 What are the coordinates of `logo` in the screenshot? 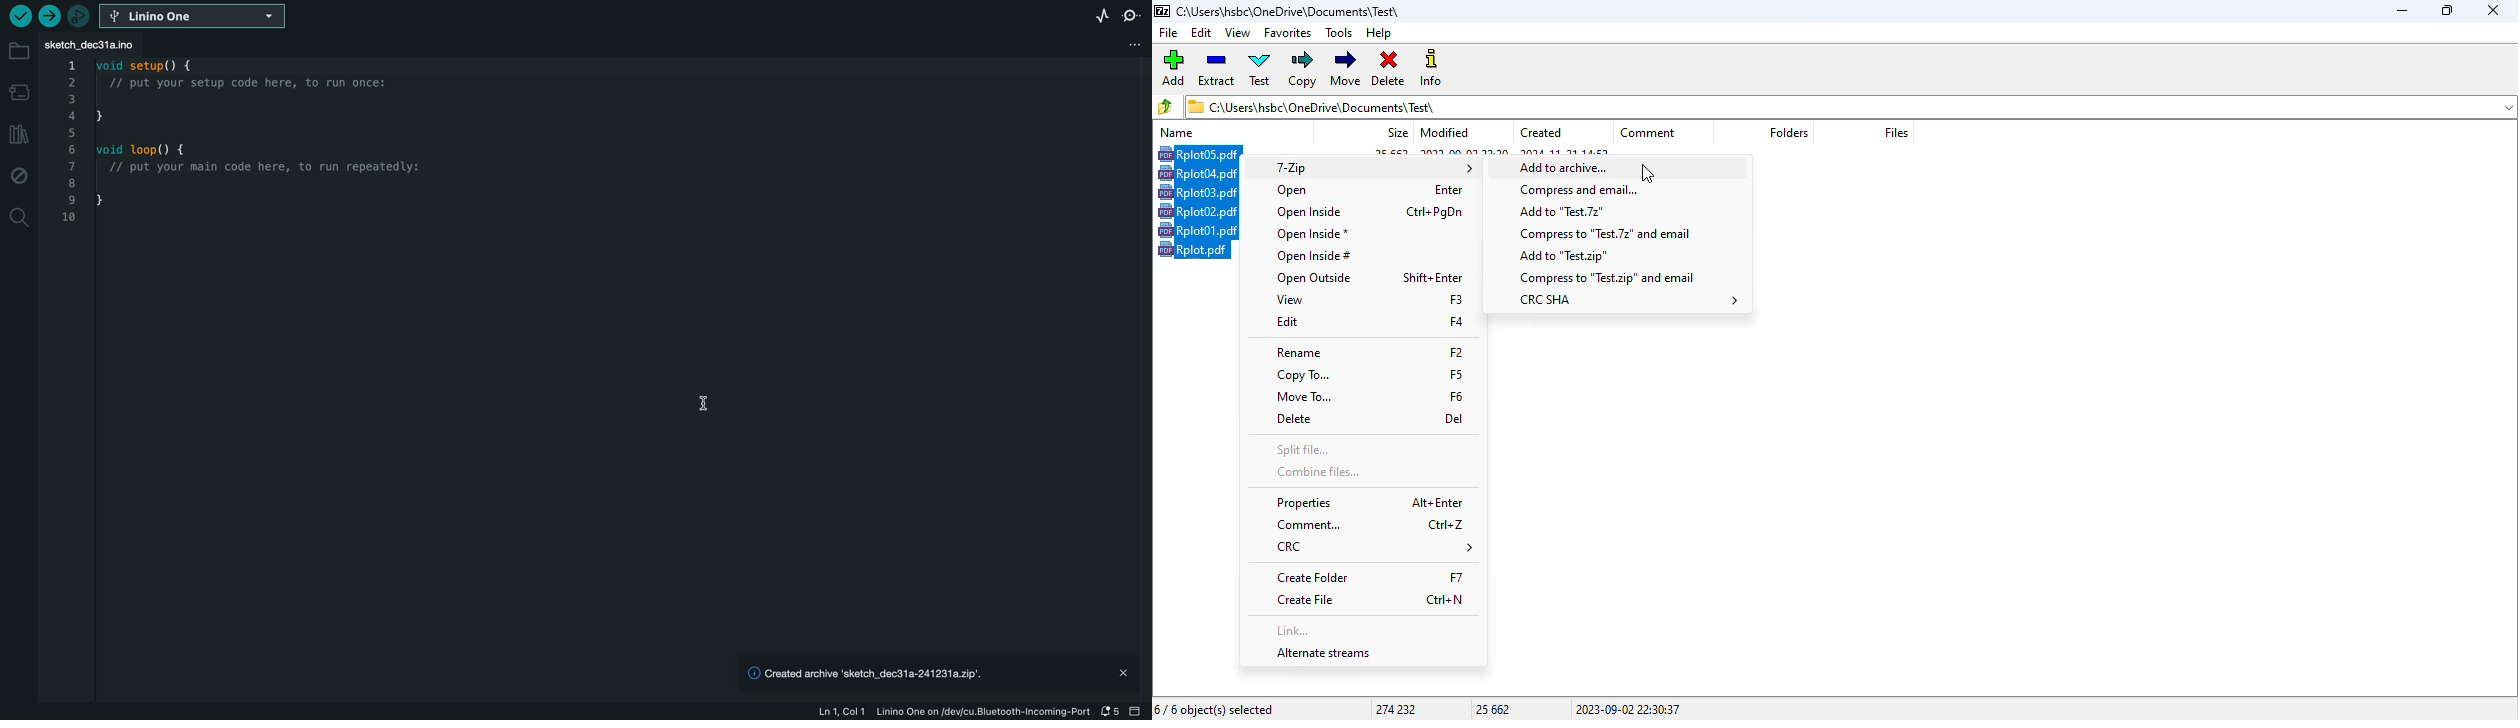 It's located at (1162, 11).